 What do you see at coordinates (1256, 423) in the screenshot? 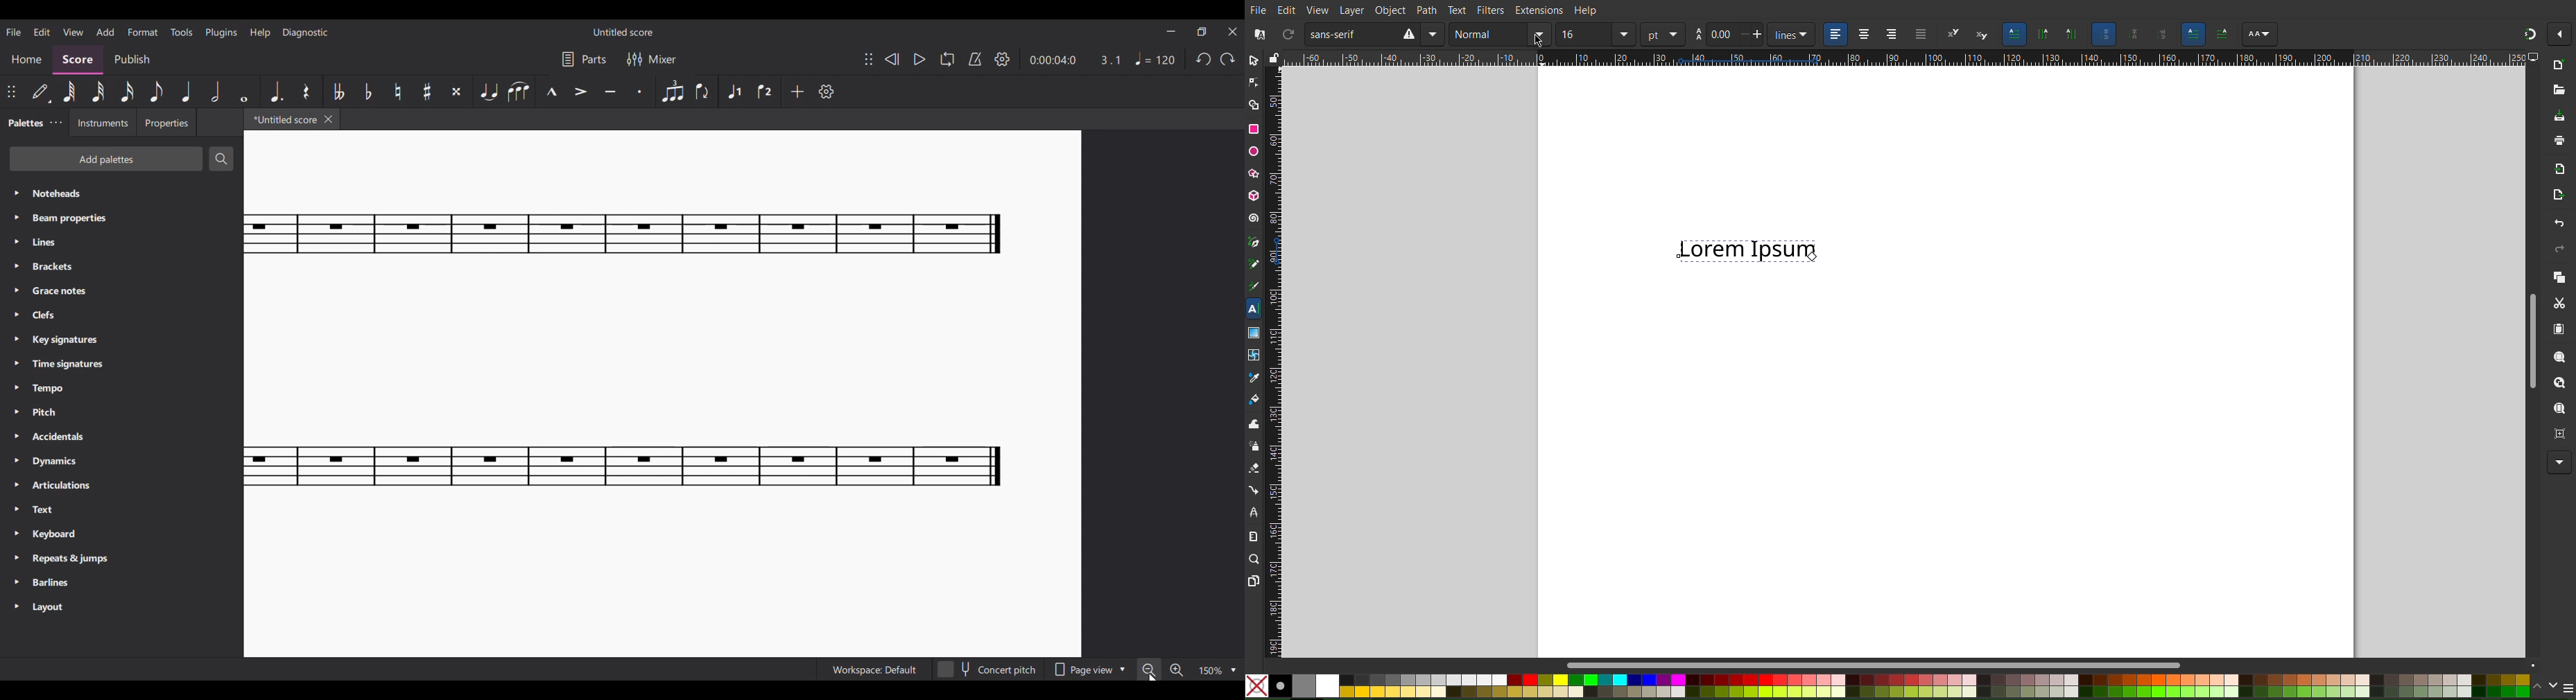
I see `Tweak Tool` at bounding box center [1256, 423].